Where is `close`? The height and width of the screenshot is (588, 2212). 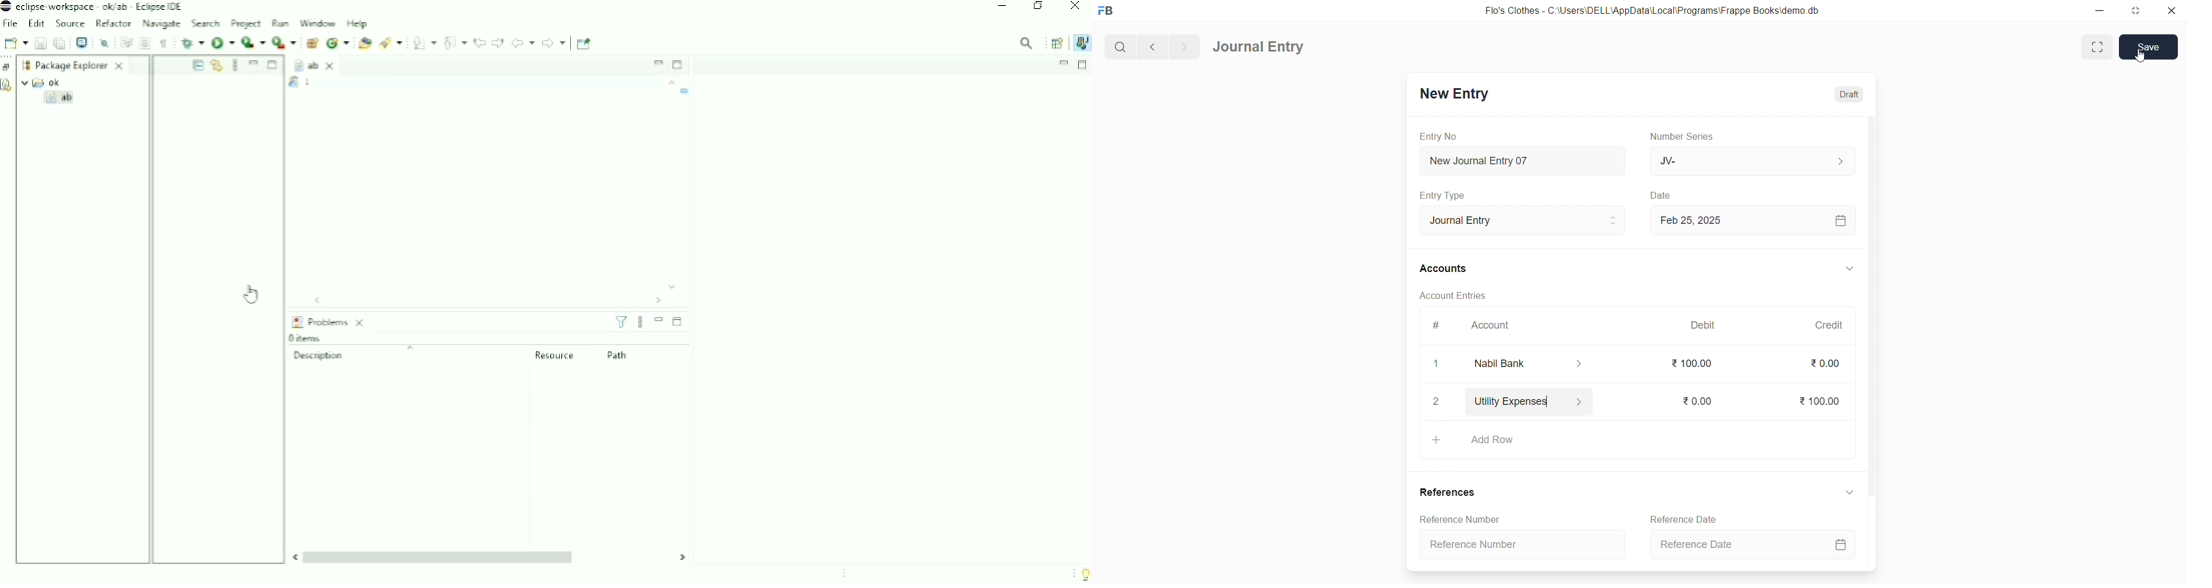 close is located at coordinates (2170, 11).